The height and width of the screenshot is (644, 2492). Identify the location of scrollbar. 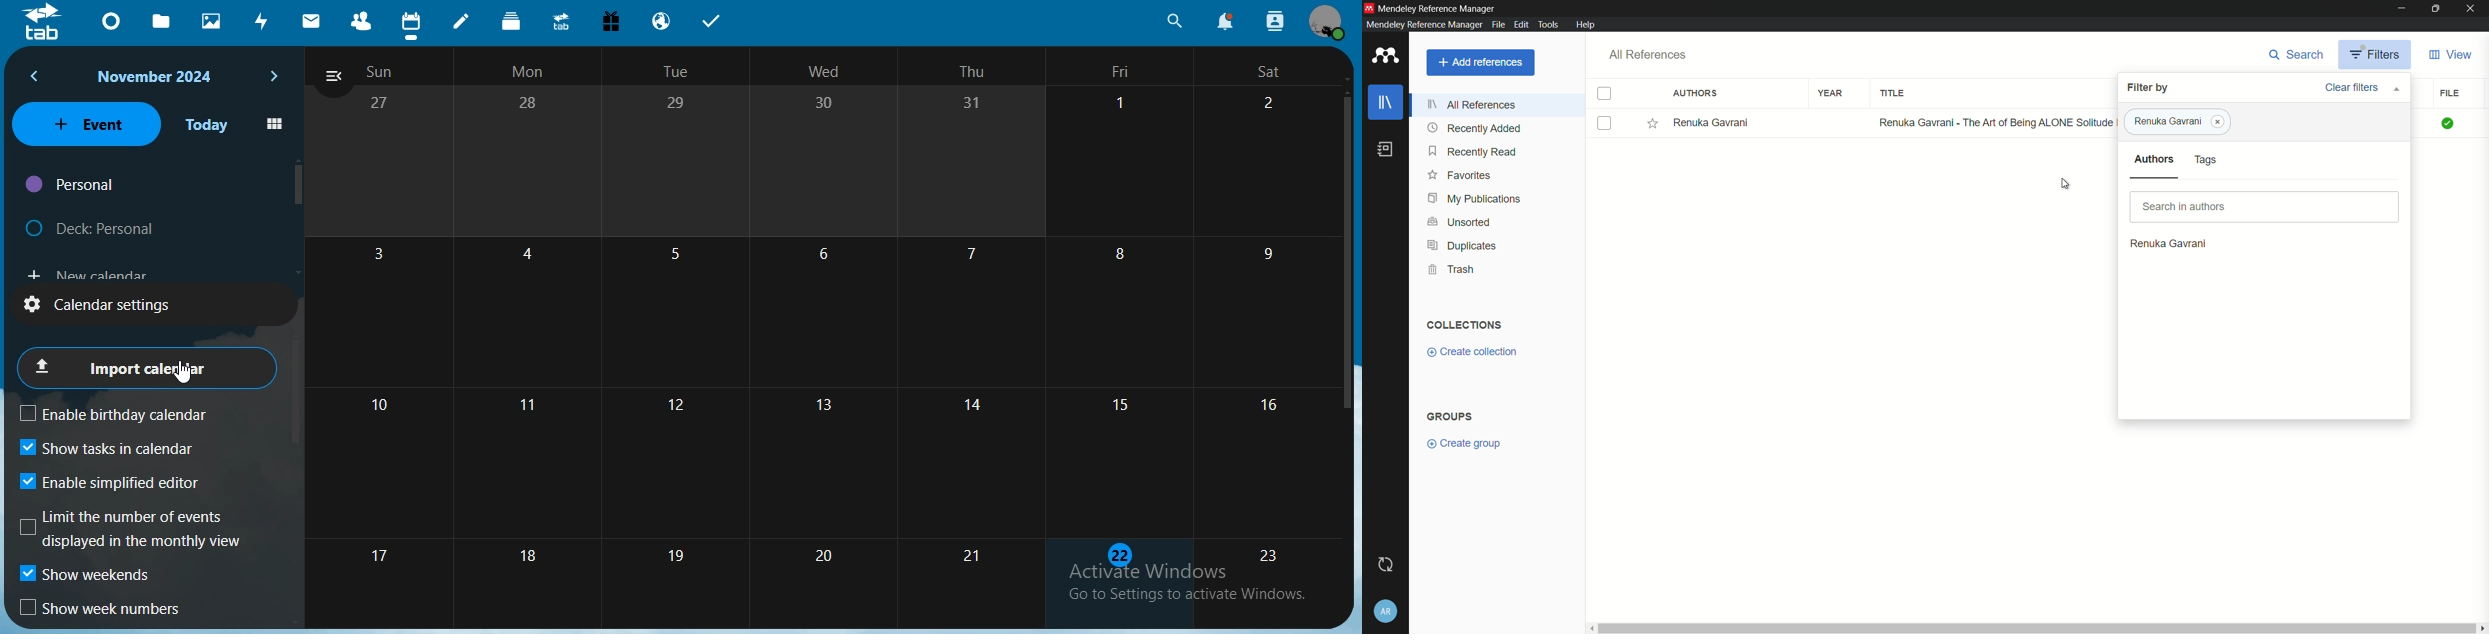
(1348, 250).